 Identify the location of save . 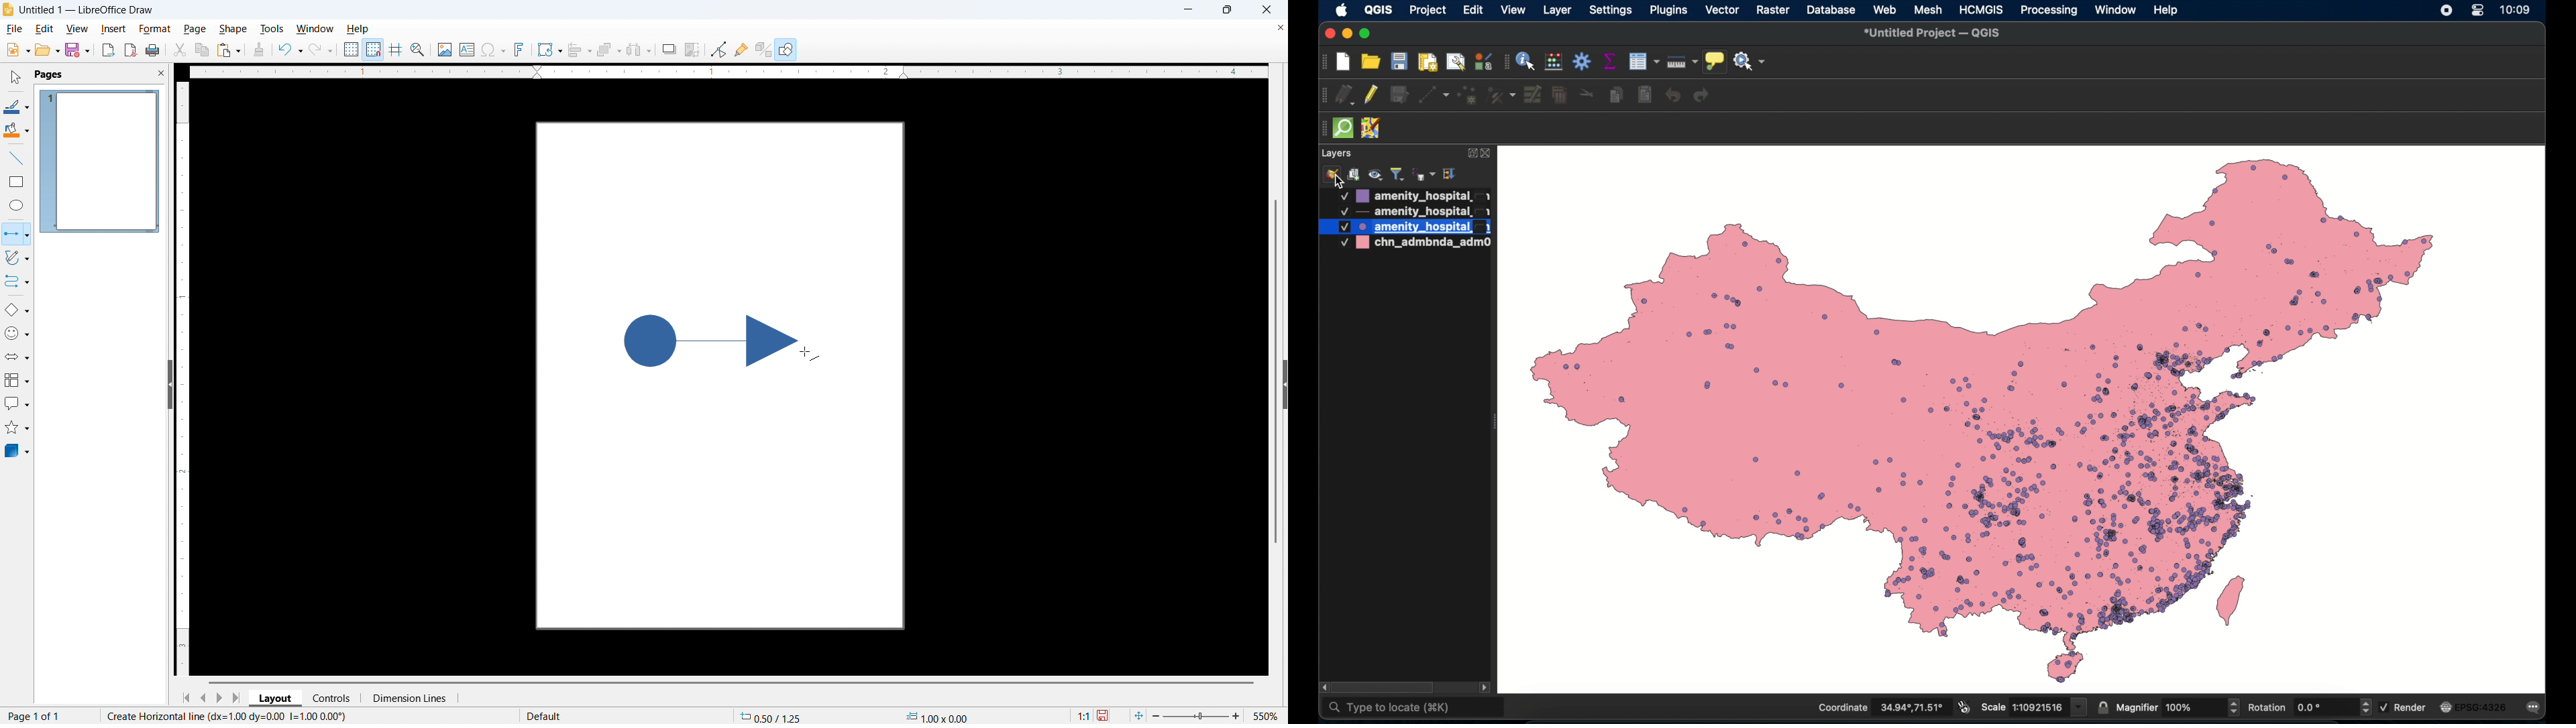
(1104, 716).